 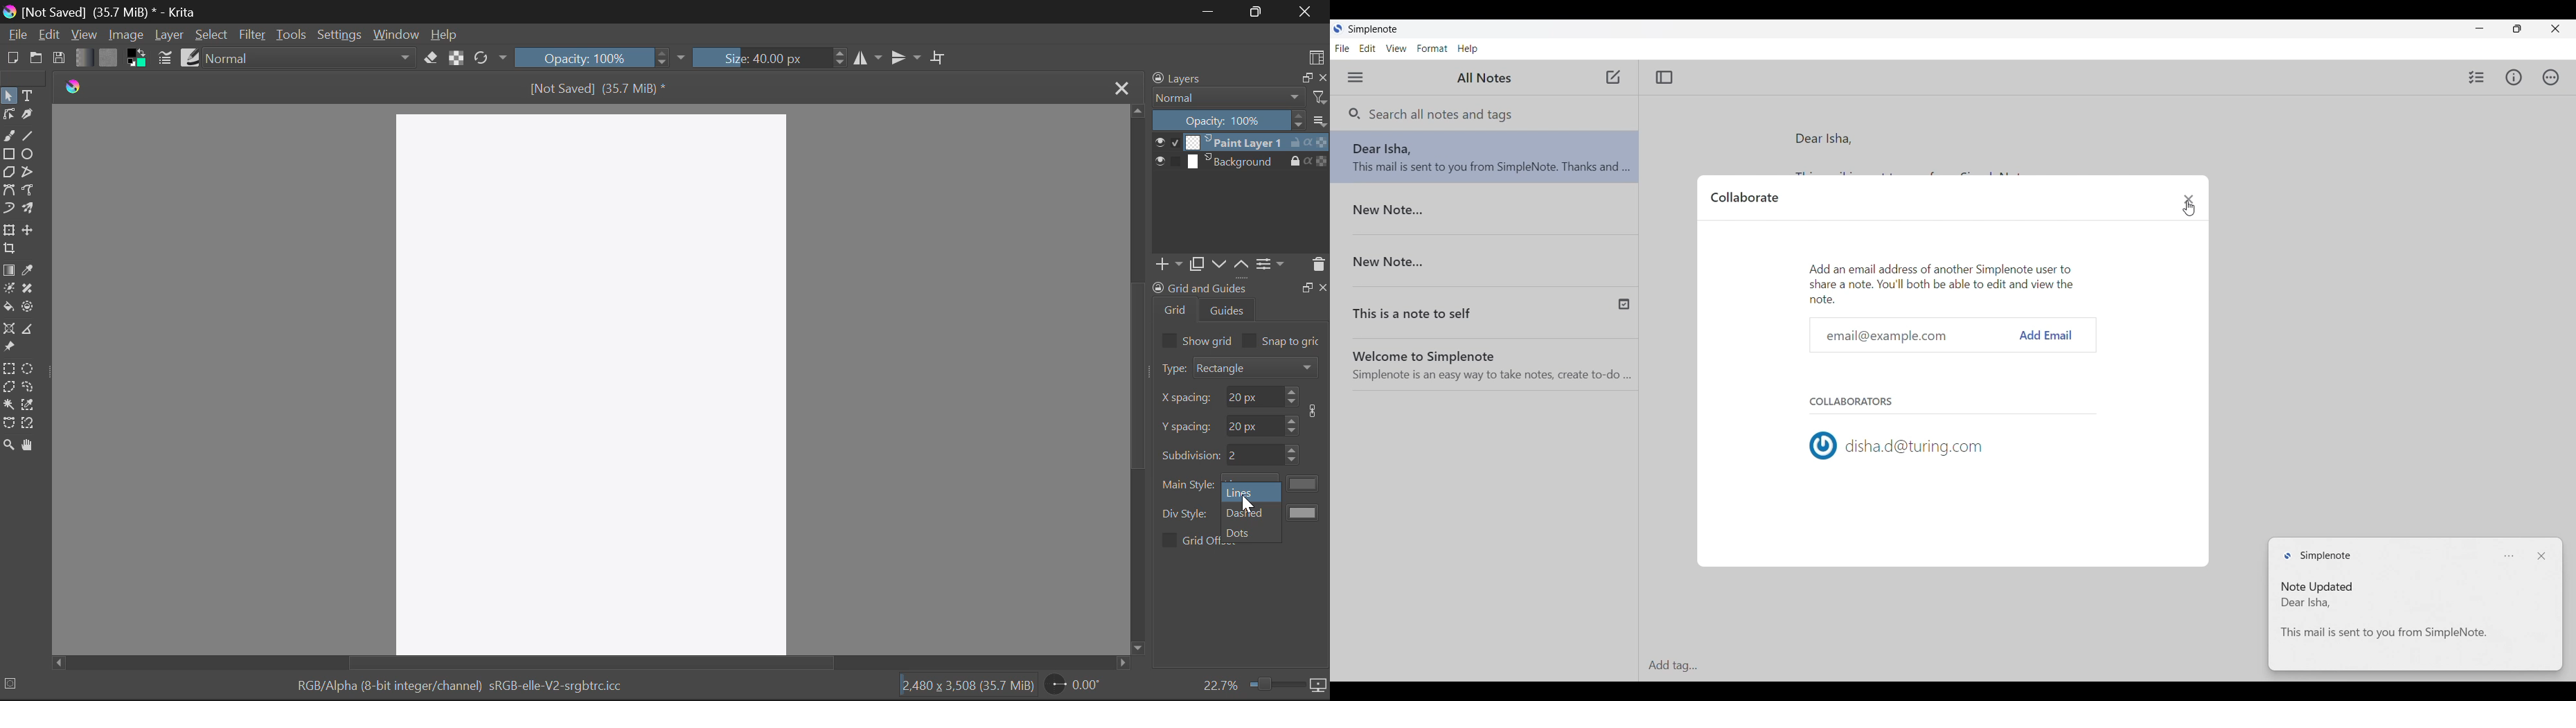 I want to click on File, so click(x=1342, y=48).